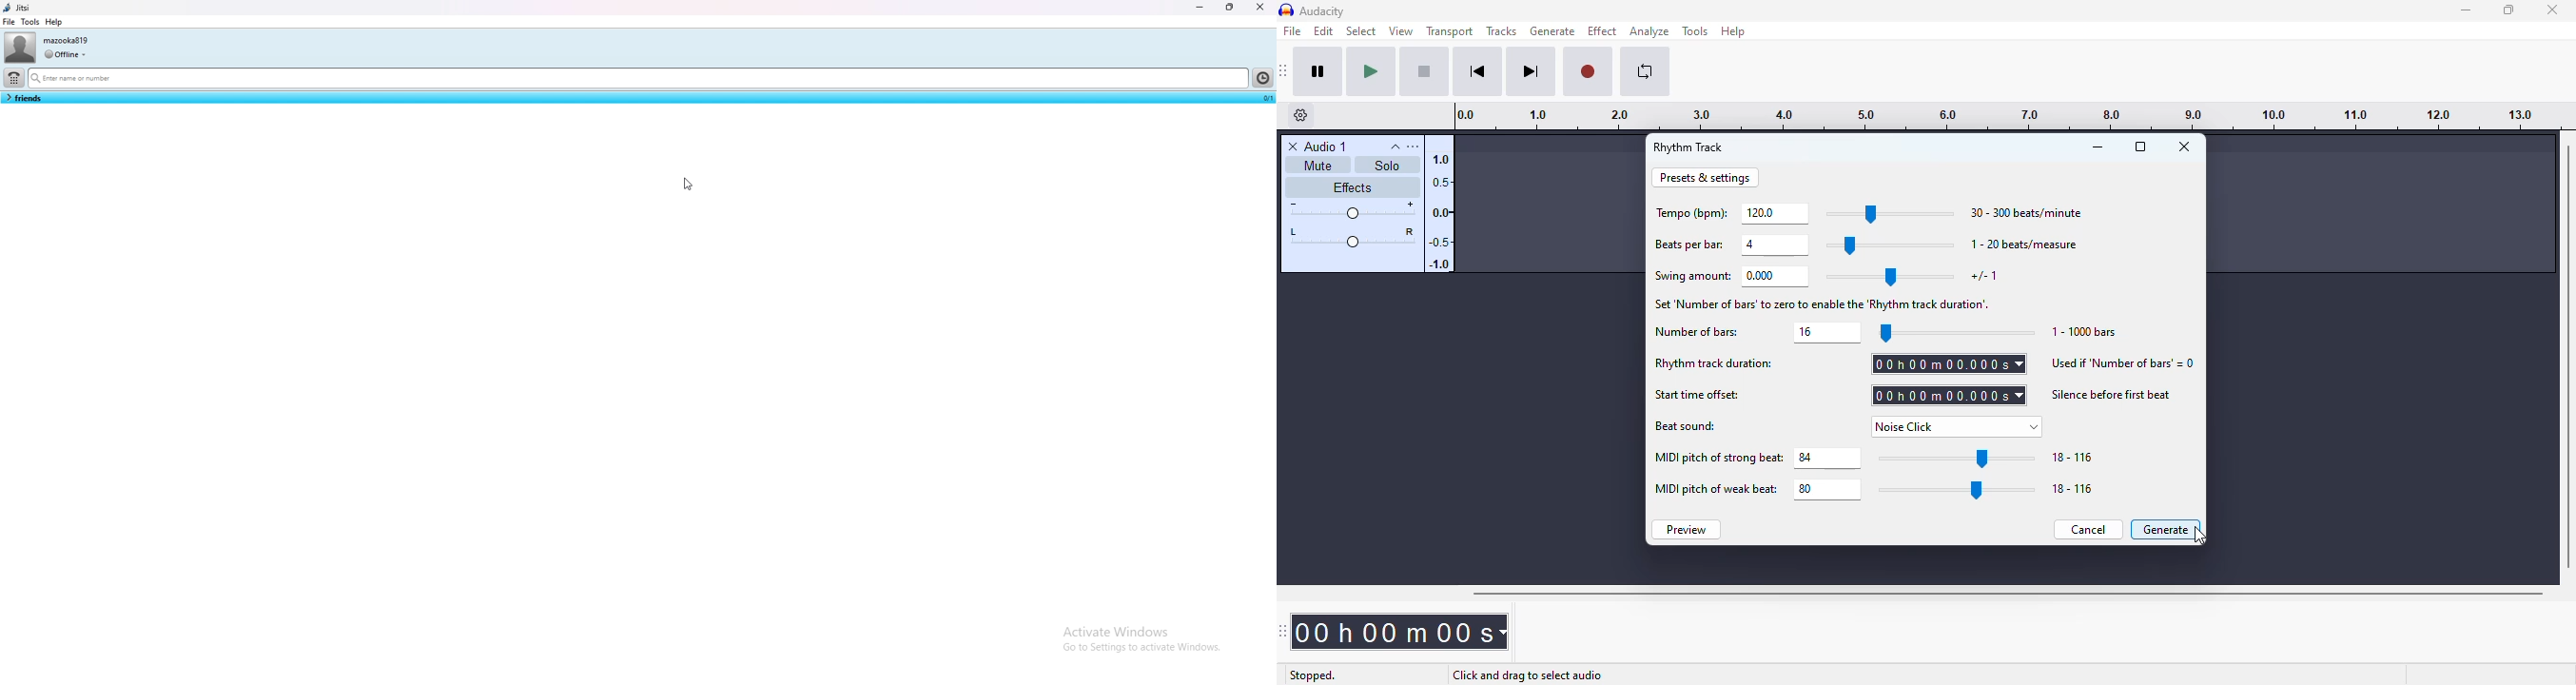 The height and width of the screenshot is (700, 2576). I want to click on solo, so click(1388, 165).